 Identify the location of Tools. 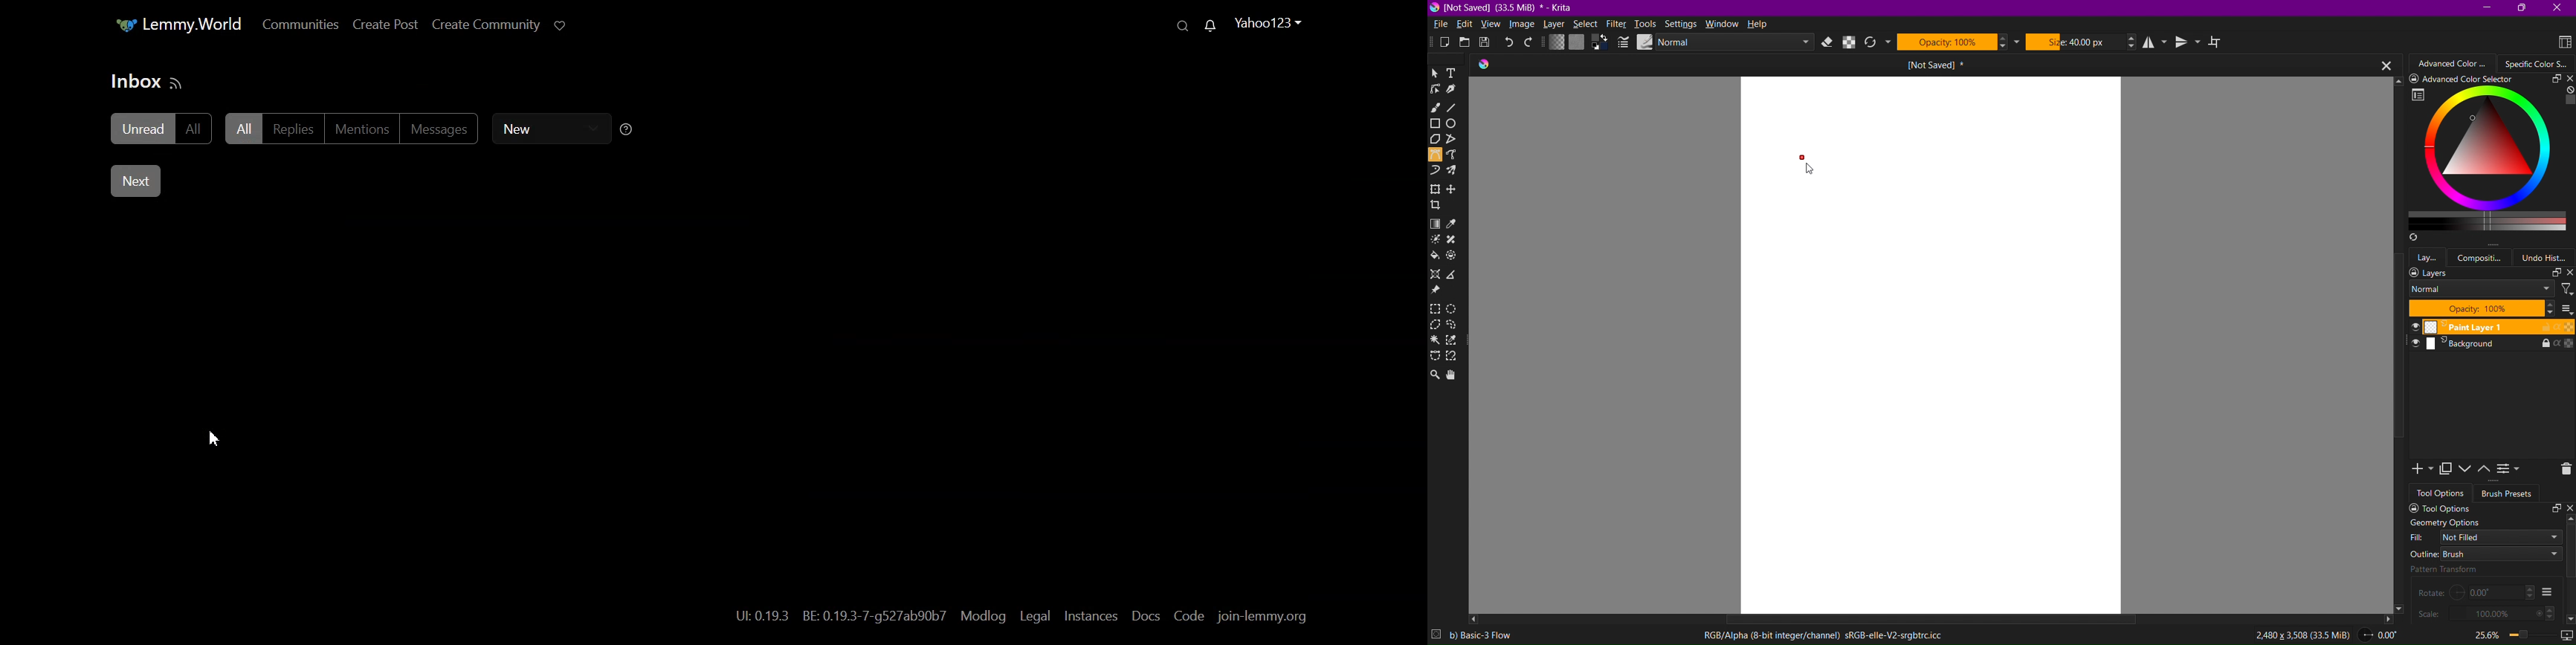
(1646, 24).